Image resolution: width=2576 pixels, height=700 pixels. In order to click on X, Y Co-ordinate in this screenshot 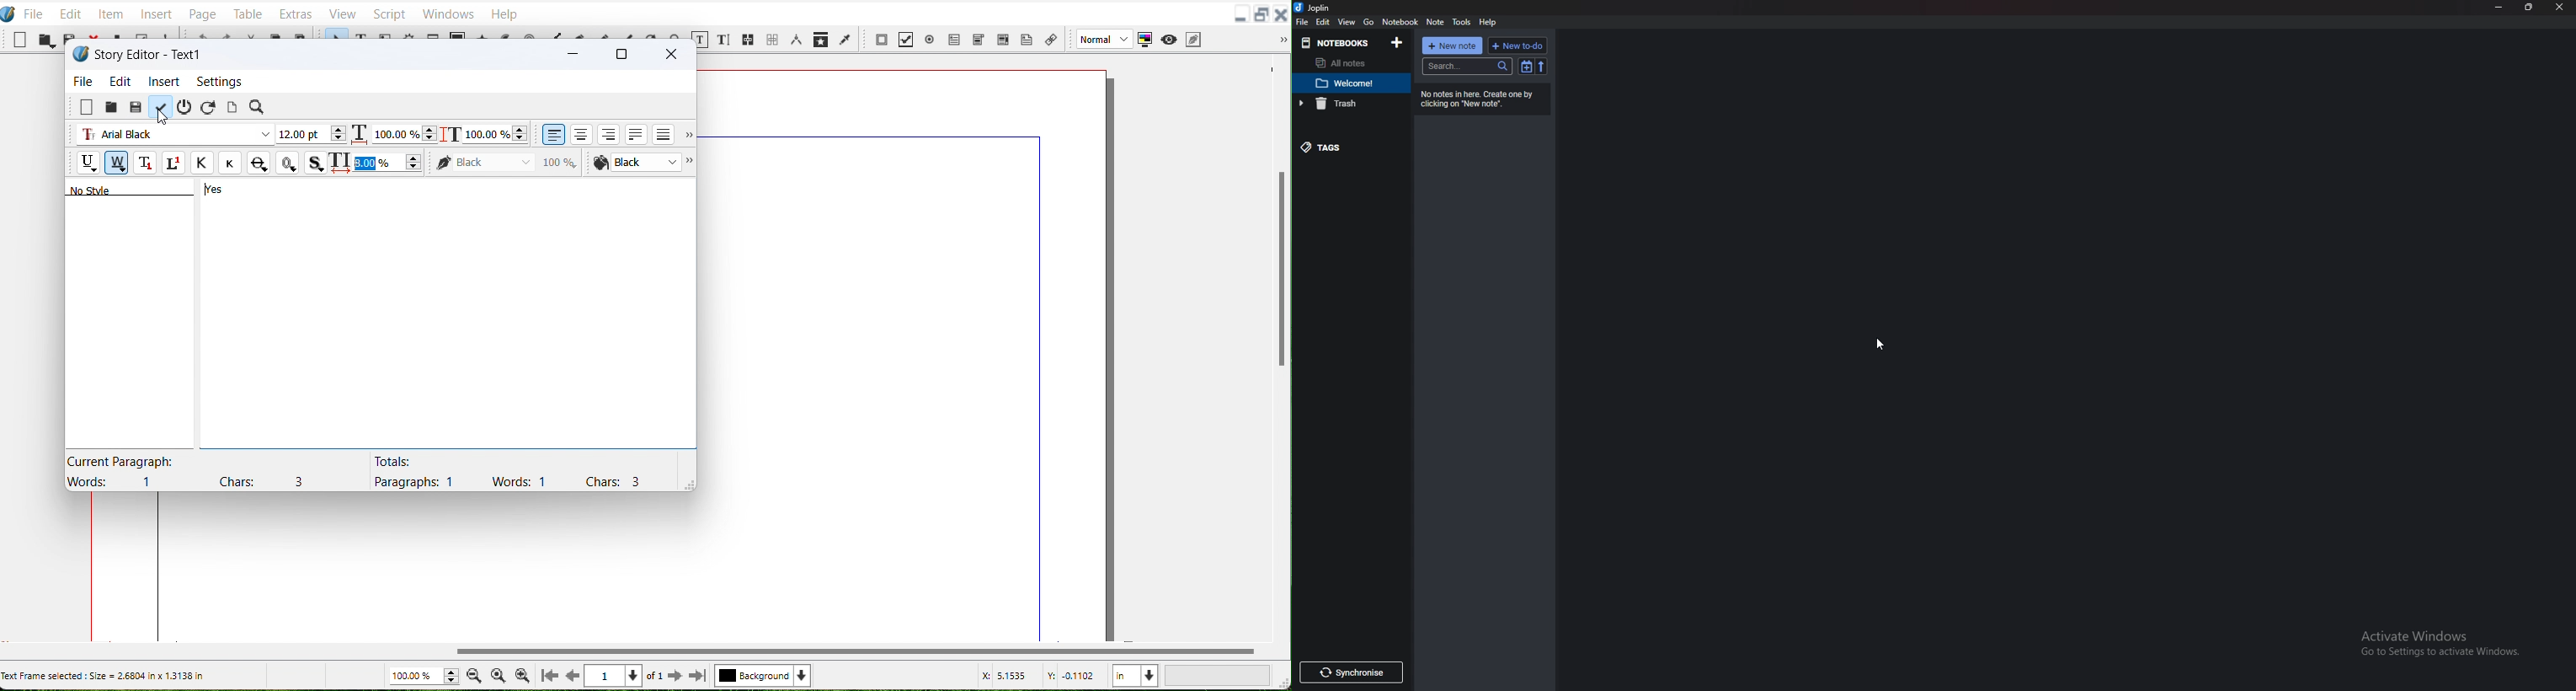, I will do `click(1041, 676)`.